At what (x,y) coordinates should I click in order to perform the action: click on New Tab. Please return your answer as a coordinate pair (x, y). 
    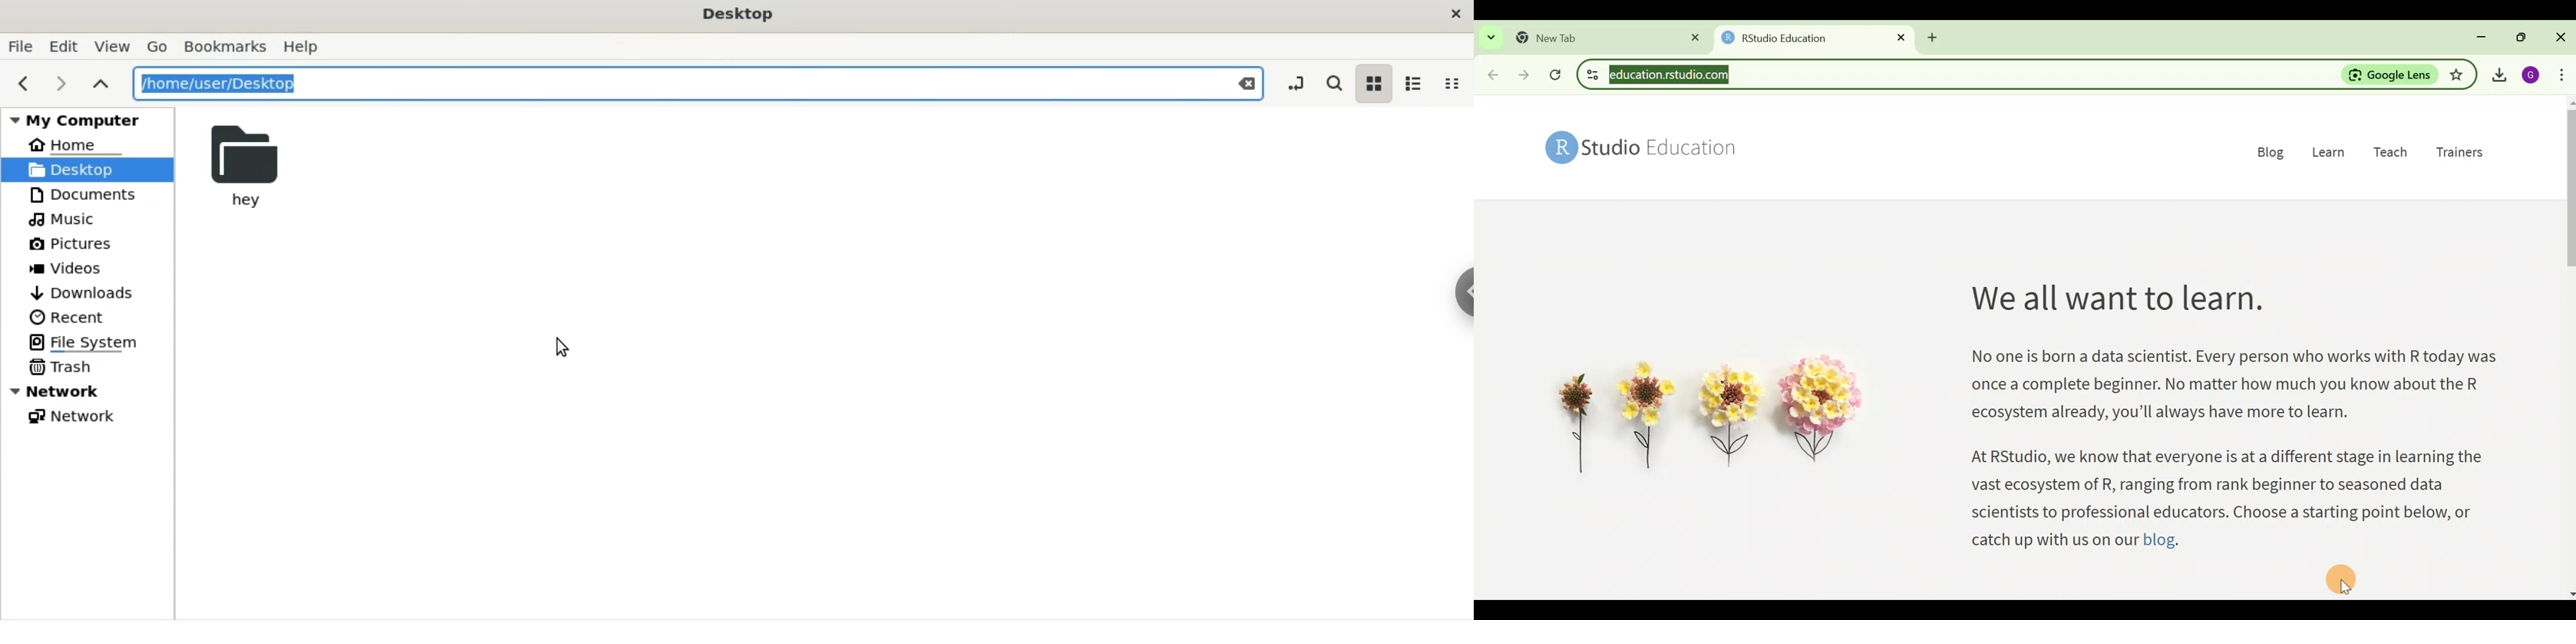
    Looking at the image, I should click on (1550, 36).